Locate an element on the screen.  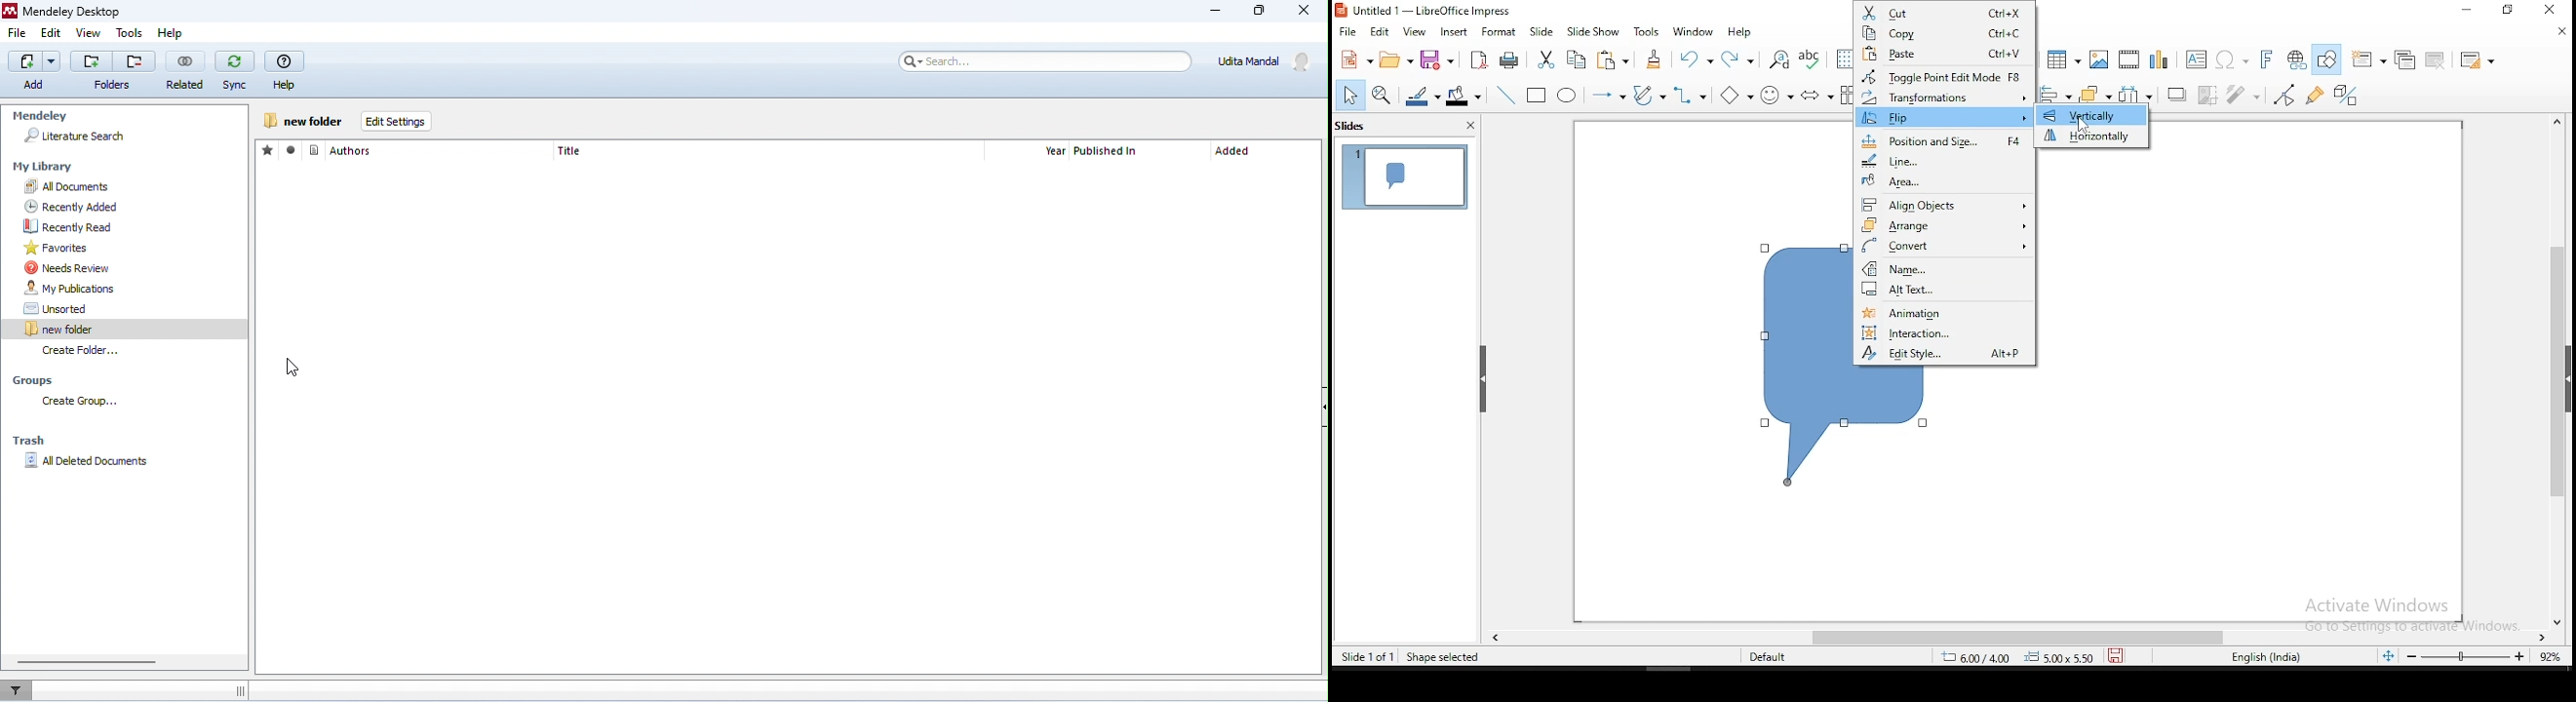
year is located at coordinates (1055, 152).